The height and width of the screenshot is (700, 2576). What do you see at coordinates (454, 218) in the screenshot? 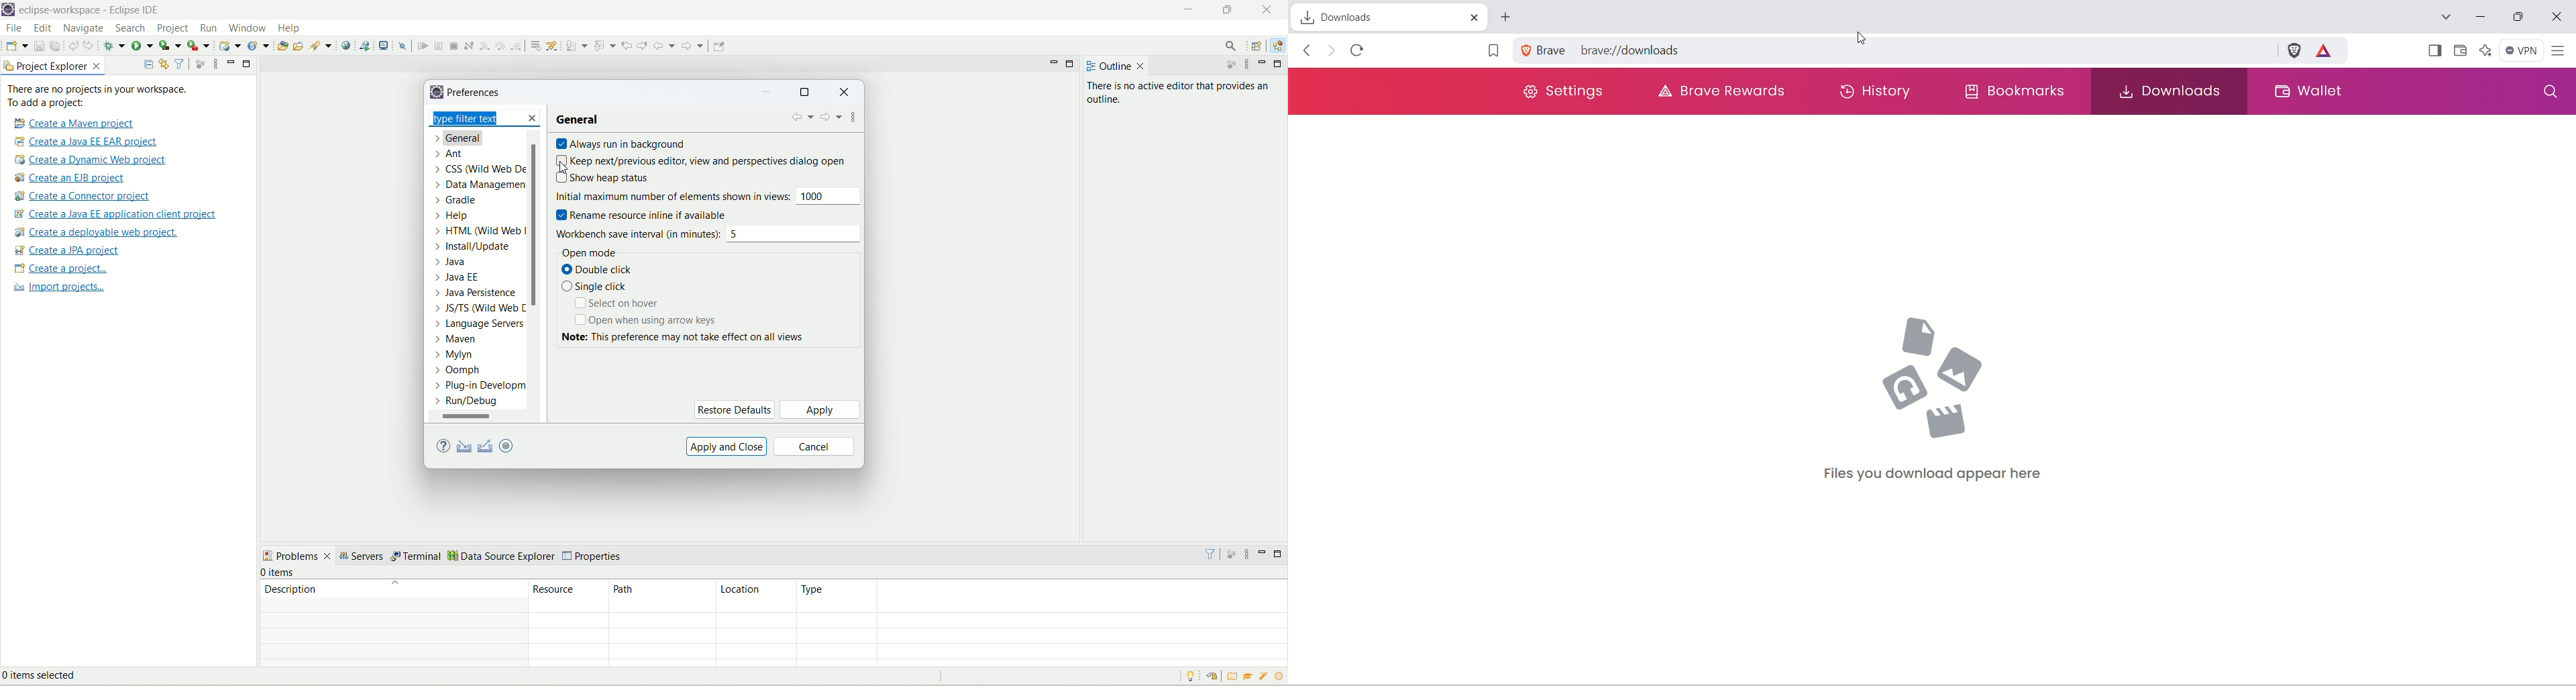
I see `Help` at bounding box center [454, 218].